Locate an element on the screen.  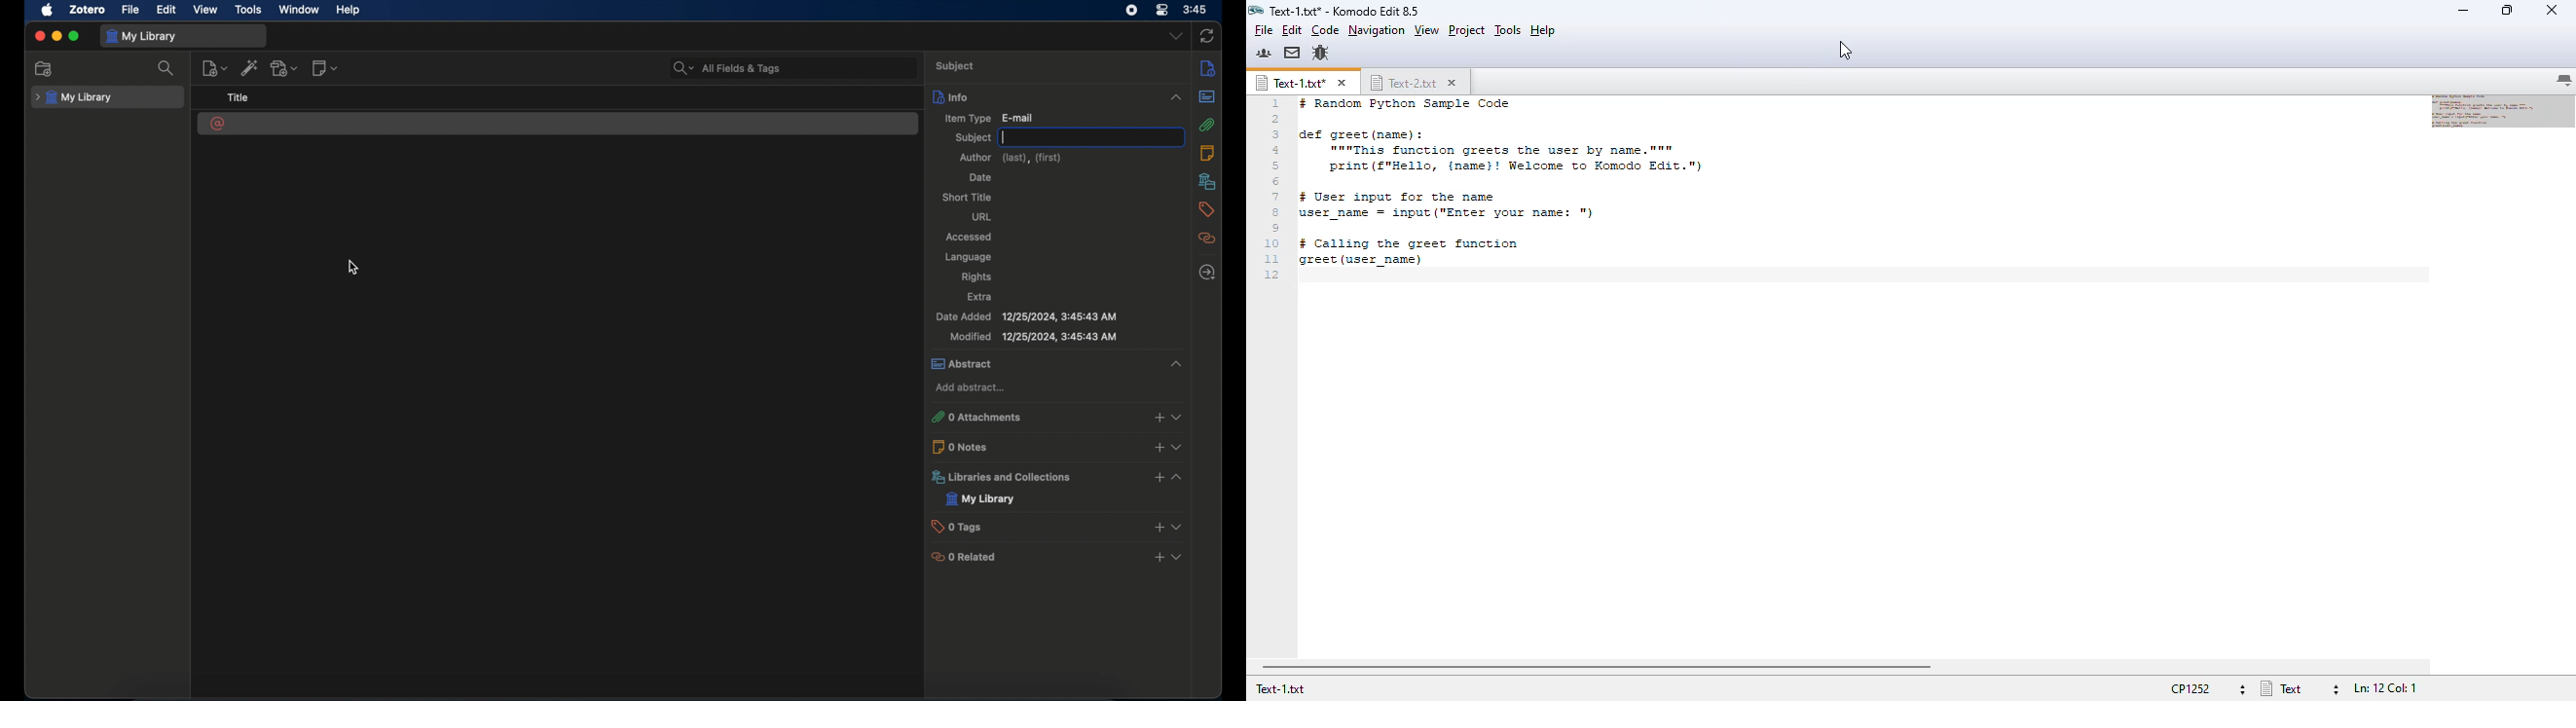
close is located at coordinates (2552, 10).